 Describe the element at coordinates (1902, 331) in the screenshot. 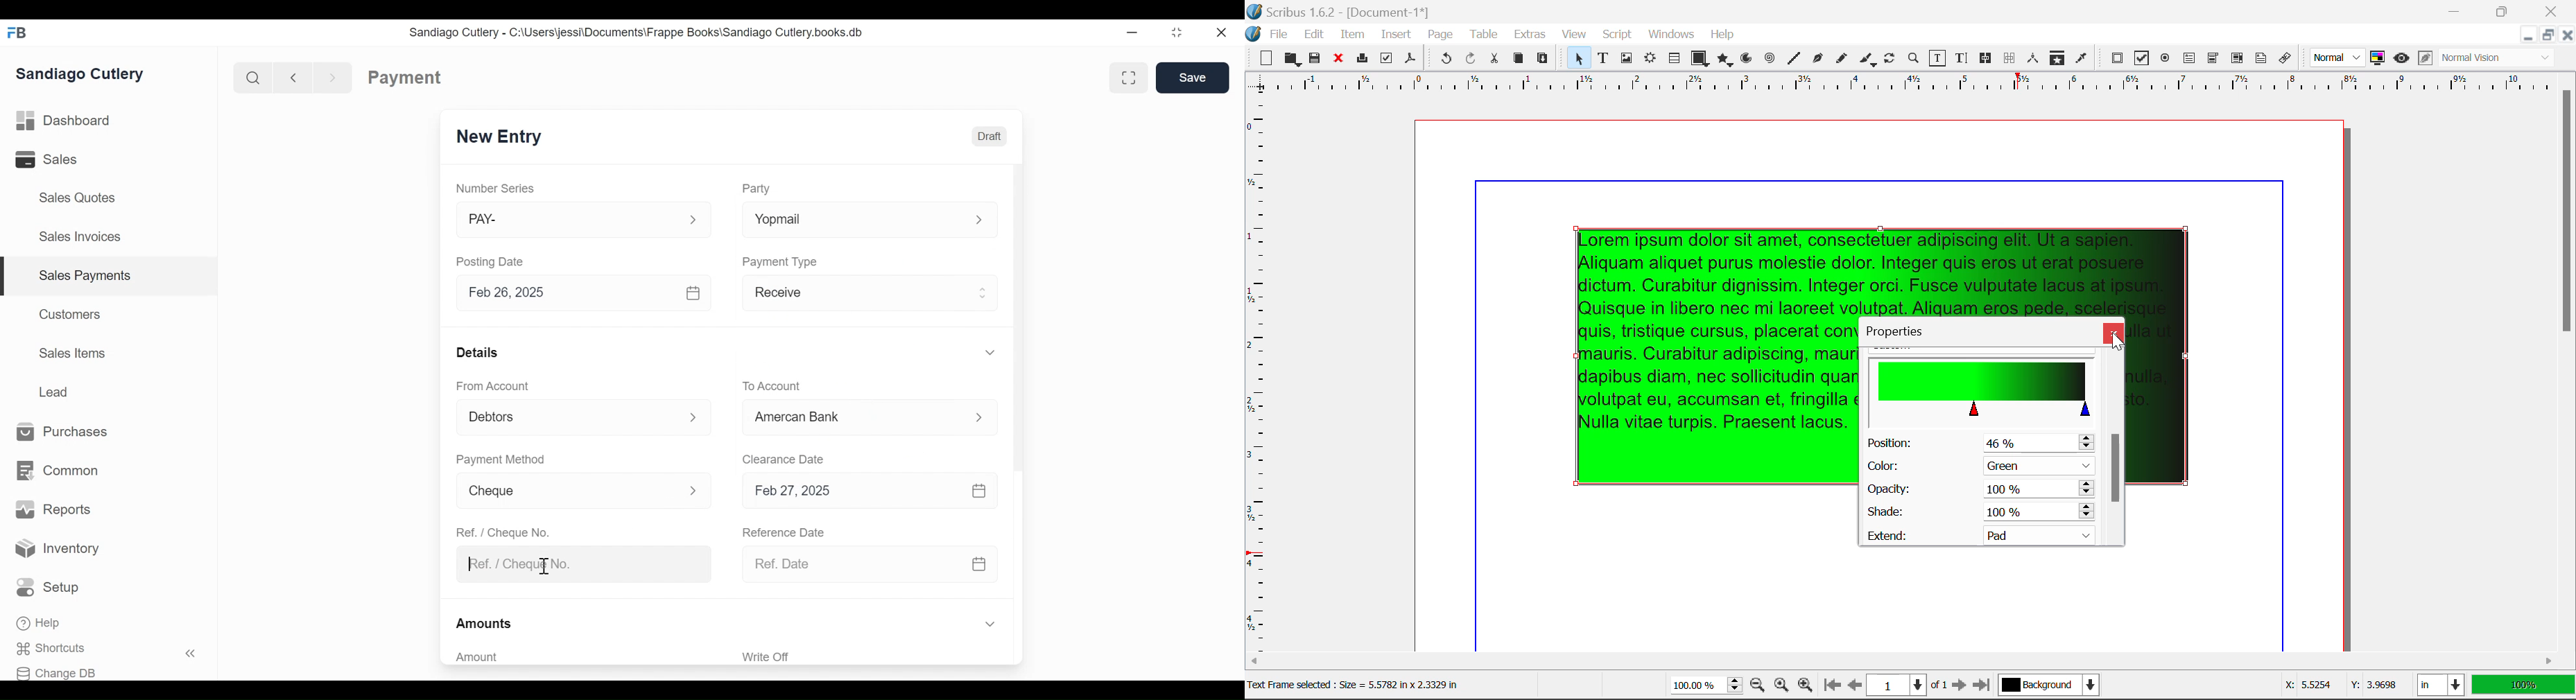

I see `Properties` at that location.